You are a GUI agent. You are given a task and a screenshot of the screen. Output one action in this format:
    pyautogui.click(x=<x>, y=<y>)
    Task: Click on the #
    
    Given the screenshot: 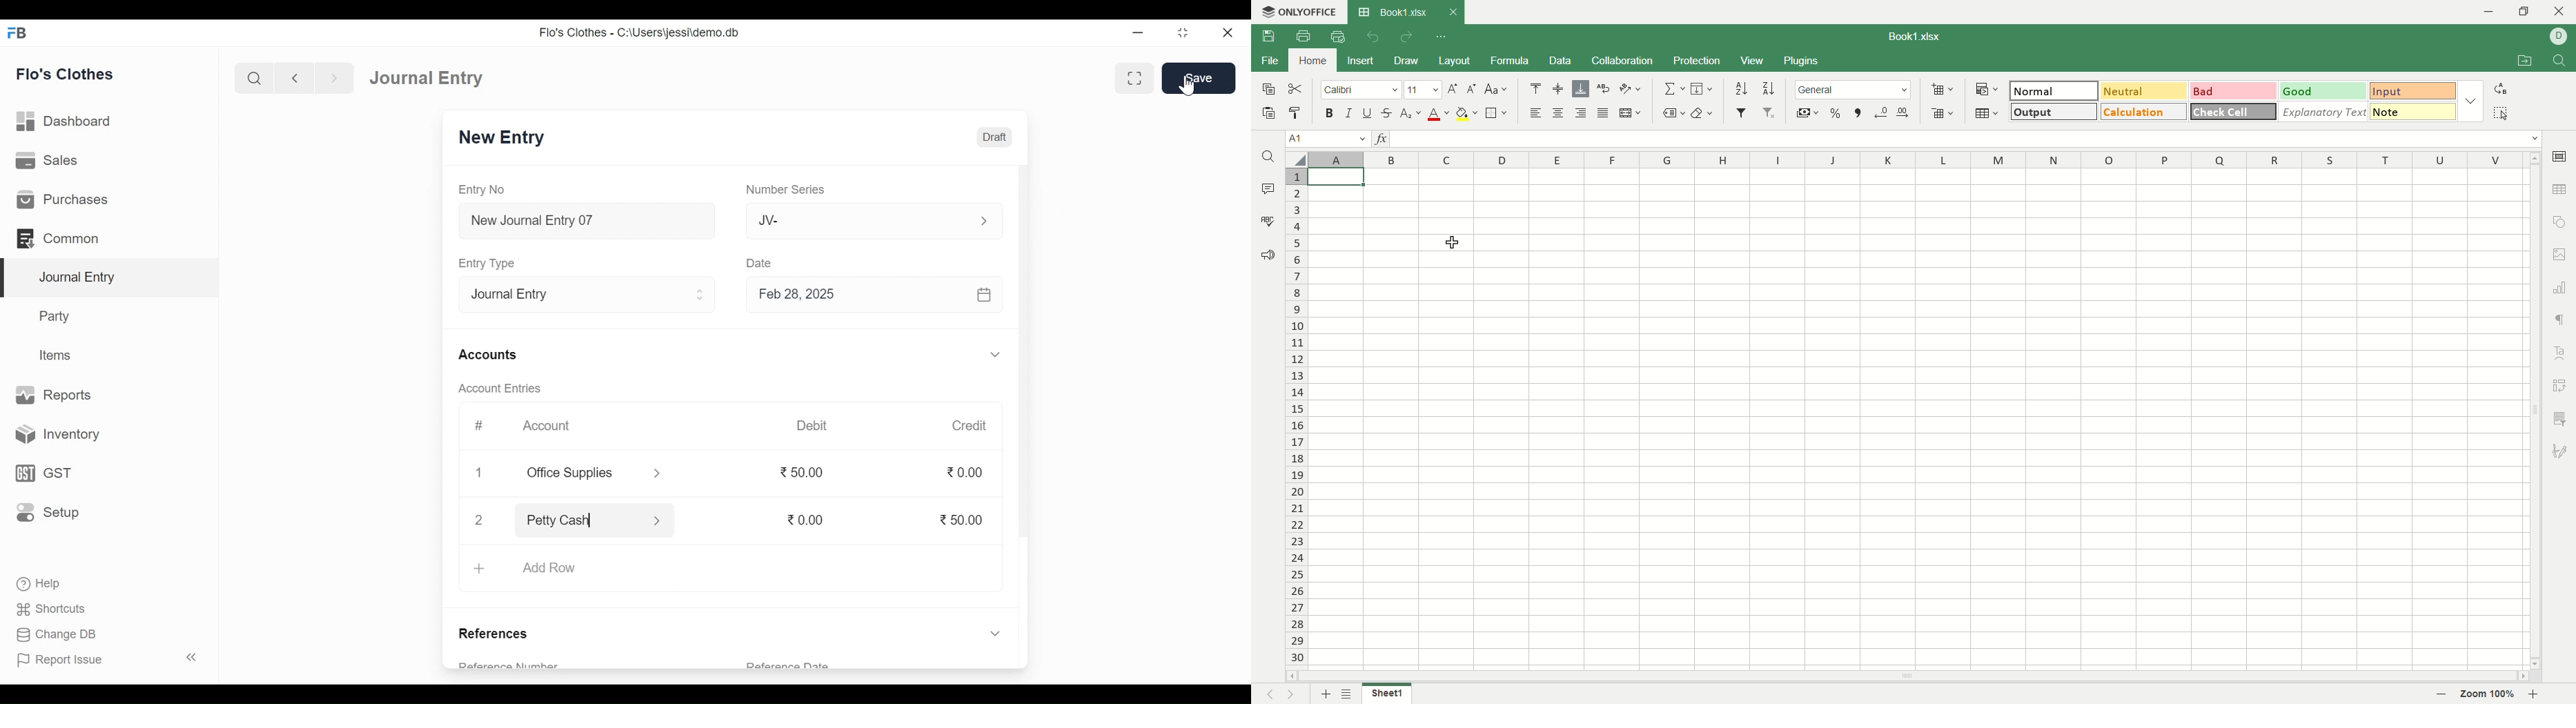 What is the action you would take?
    pyautogui.click(x=480, y=424)
    